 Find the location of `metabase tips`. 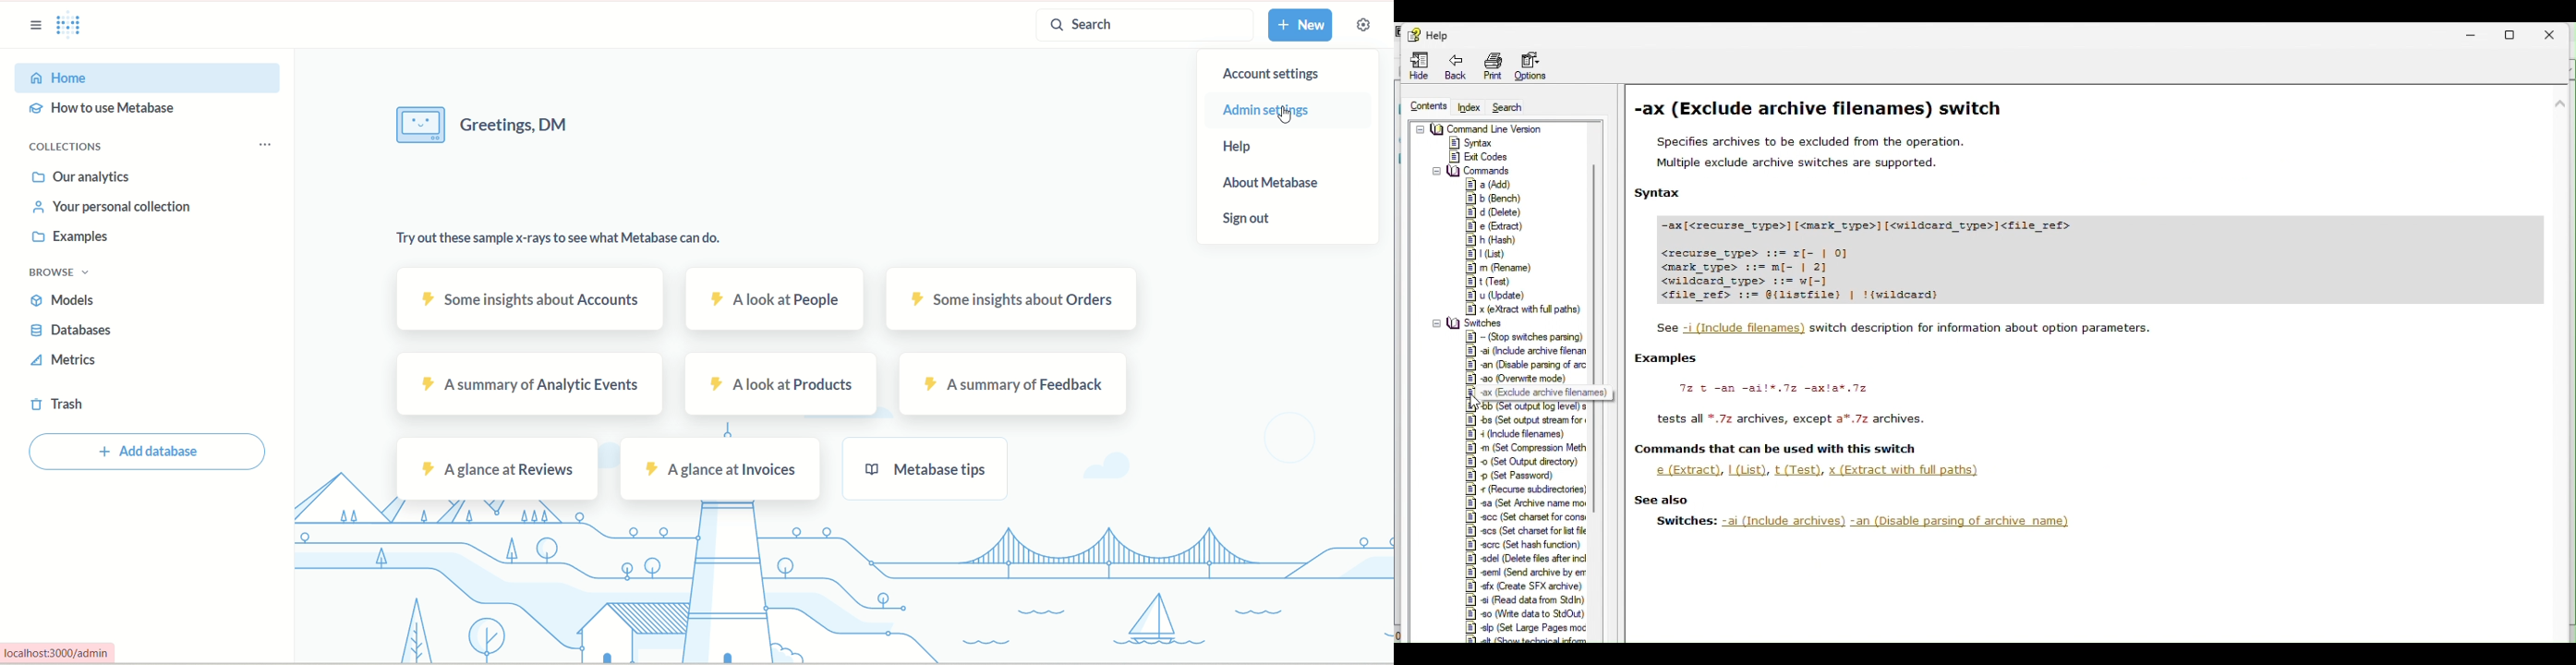

metabase tips is located at coordinates (927, 469).